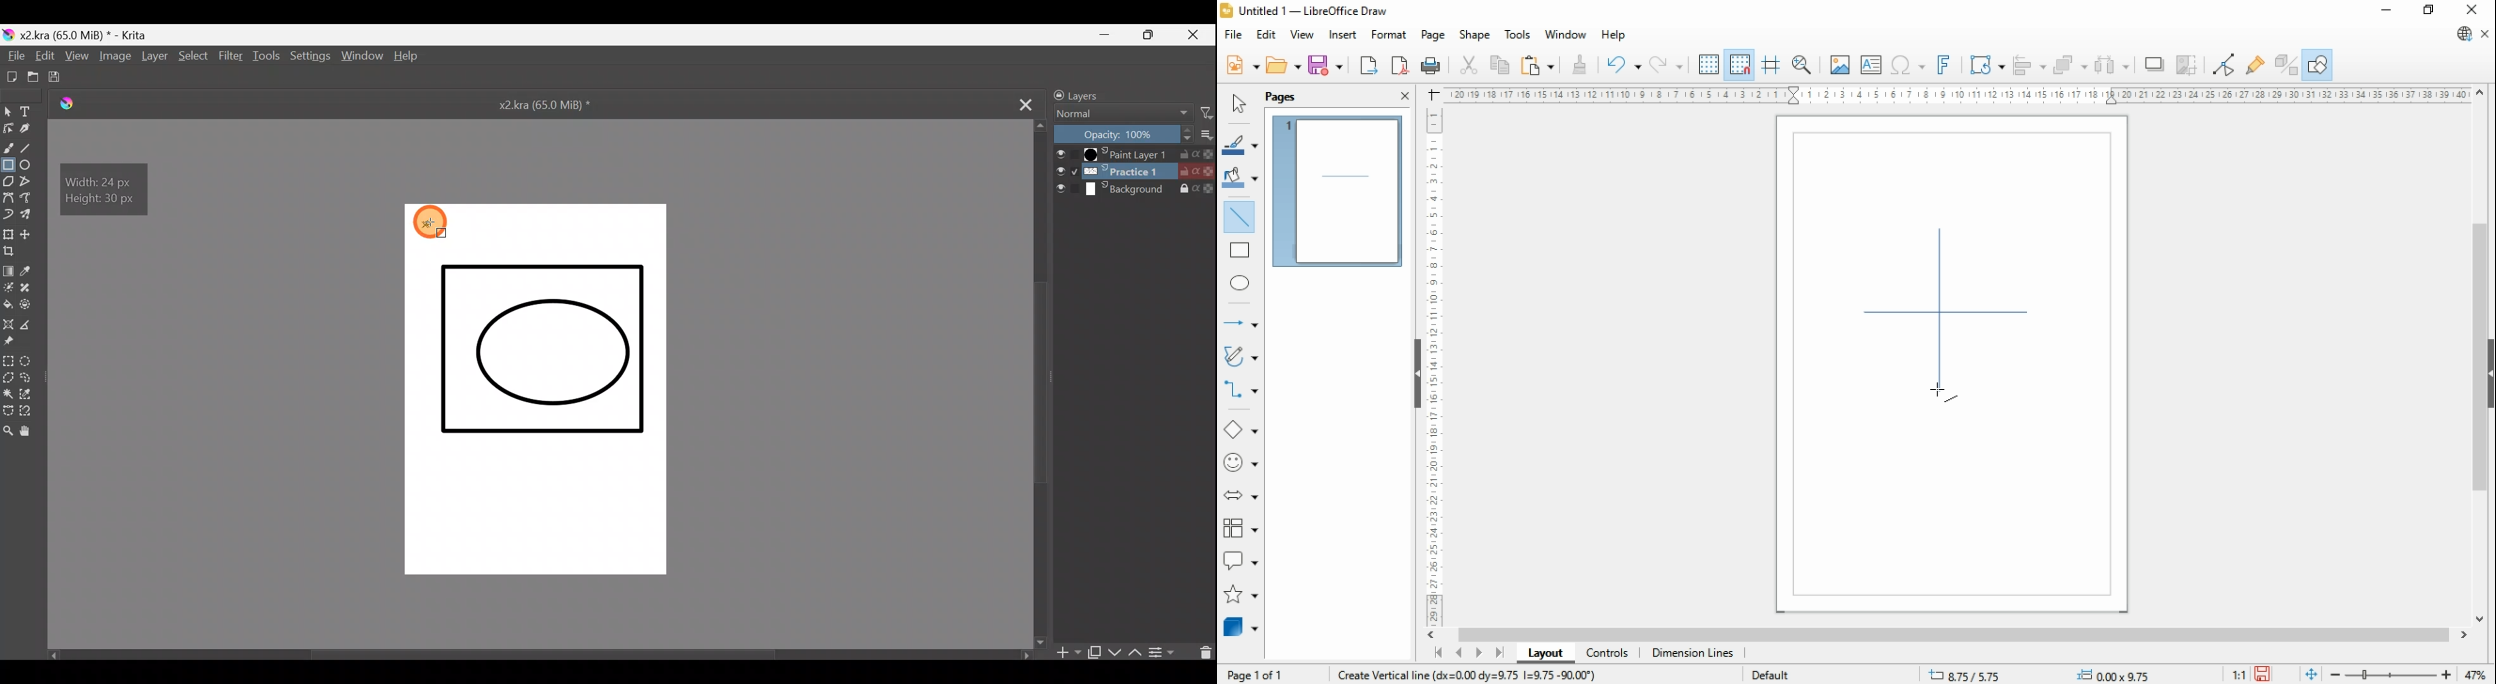 The width and height of the screenshot is (2520, 700). Describe the element at coordinates (1285, 65) in the screenshot. I see `open` at that location.